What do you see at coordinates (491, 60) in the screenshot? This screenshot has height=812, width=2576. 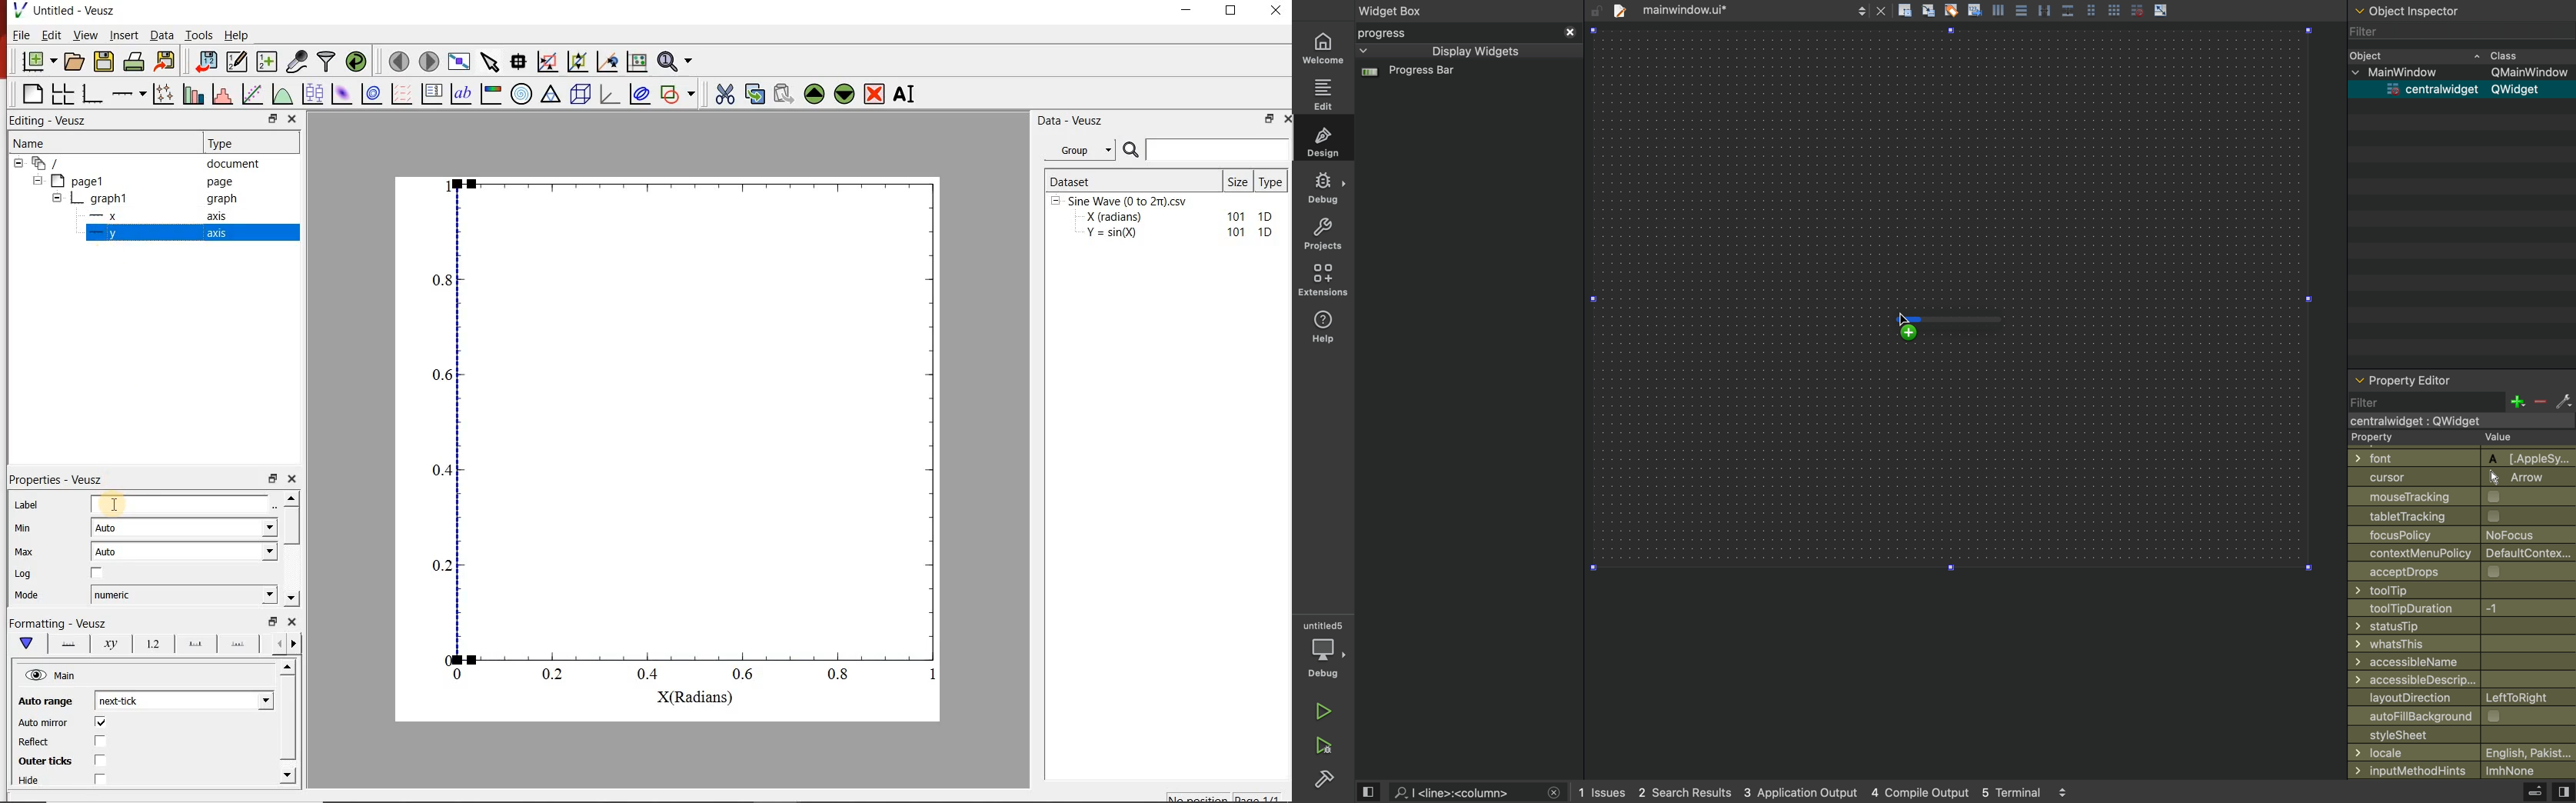 I see `select item from graph` at bounding box center [491, 60].